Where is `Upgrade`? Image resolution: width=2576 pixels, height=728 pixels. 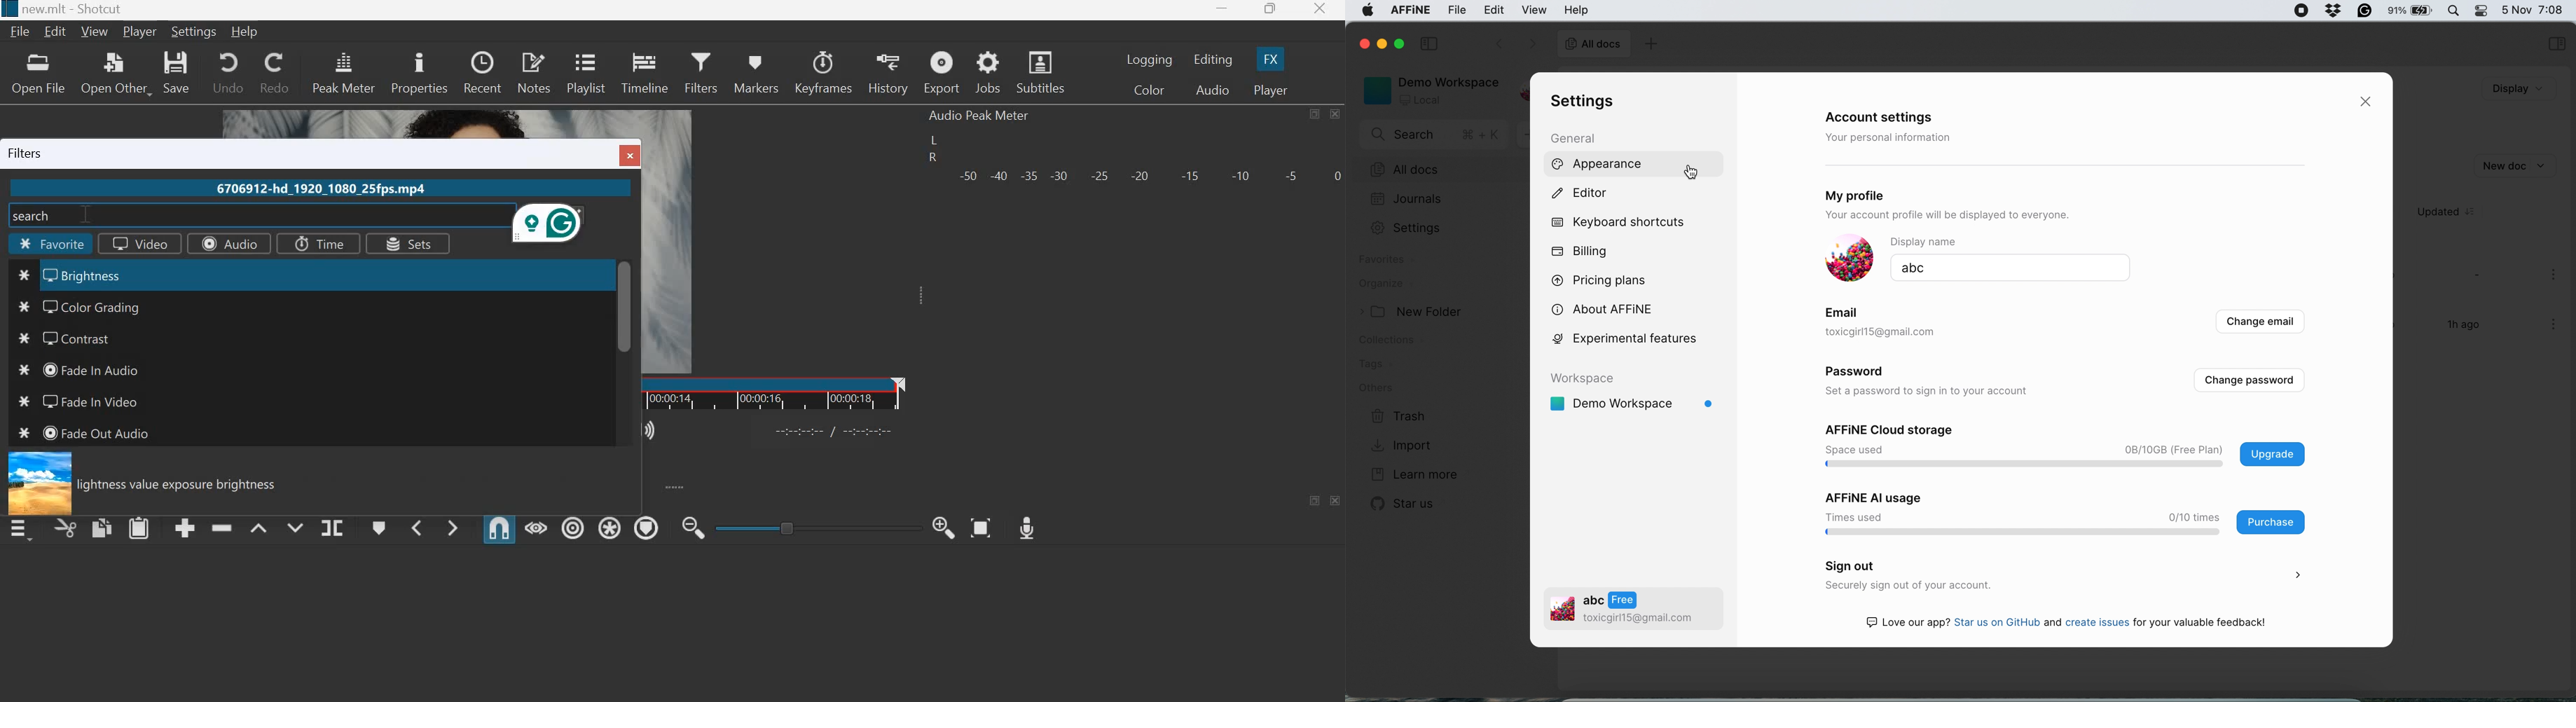 Upgrade is located at coordinates (2270, 453).